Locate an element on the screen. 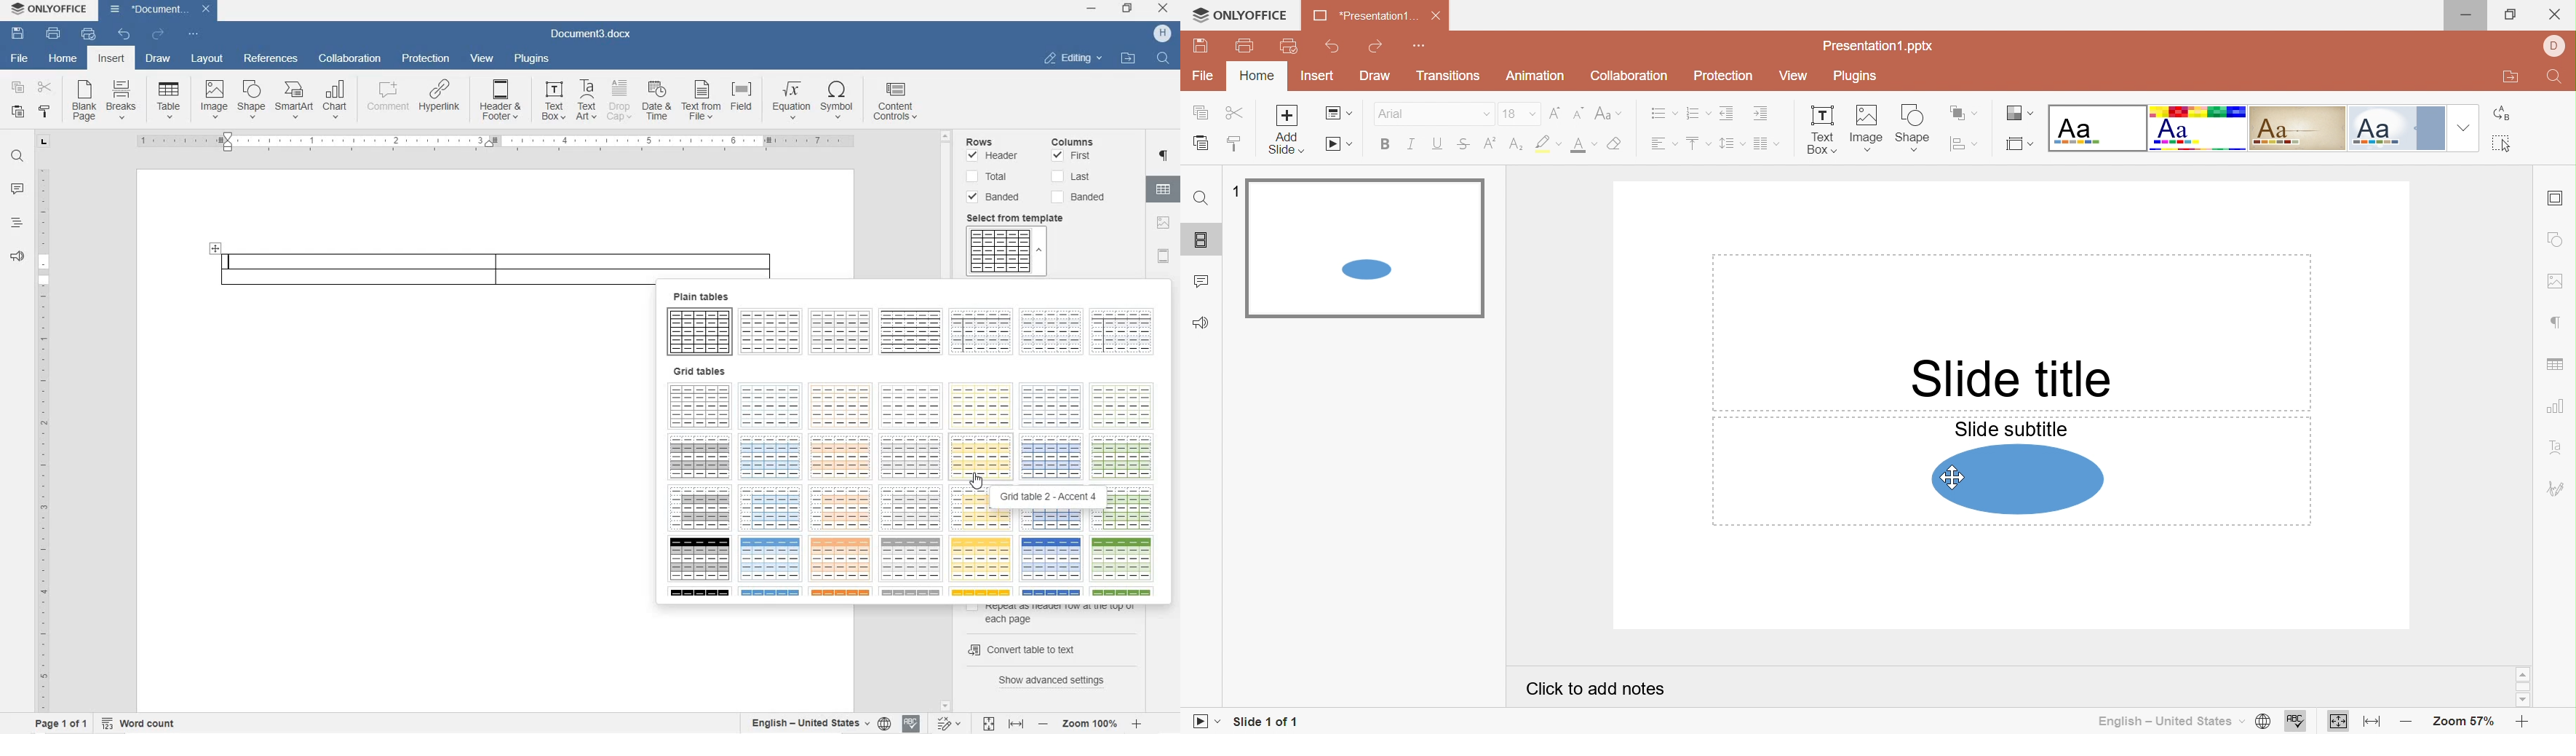 The height and width of the screenshot is (756, 2576). Banded is located at coordinates (1083, 197).